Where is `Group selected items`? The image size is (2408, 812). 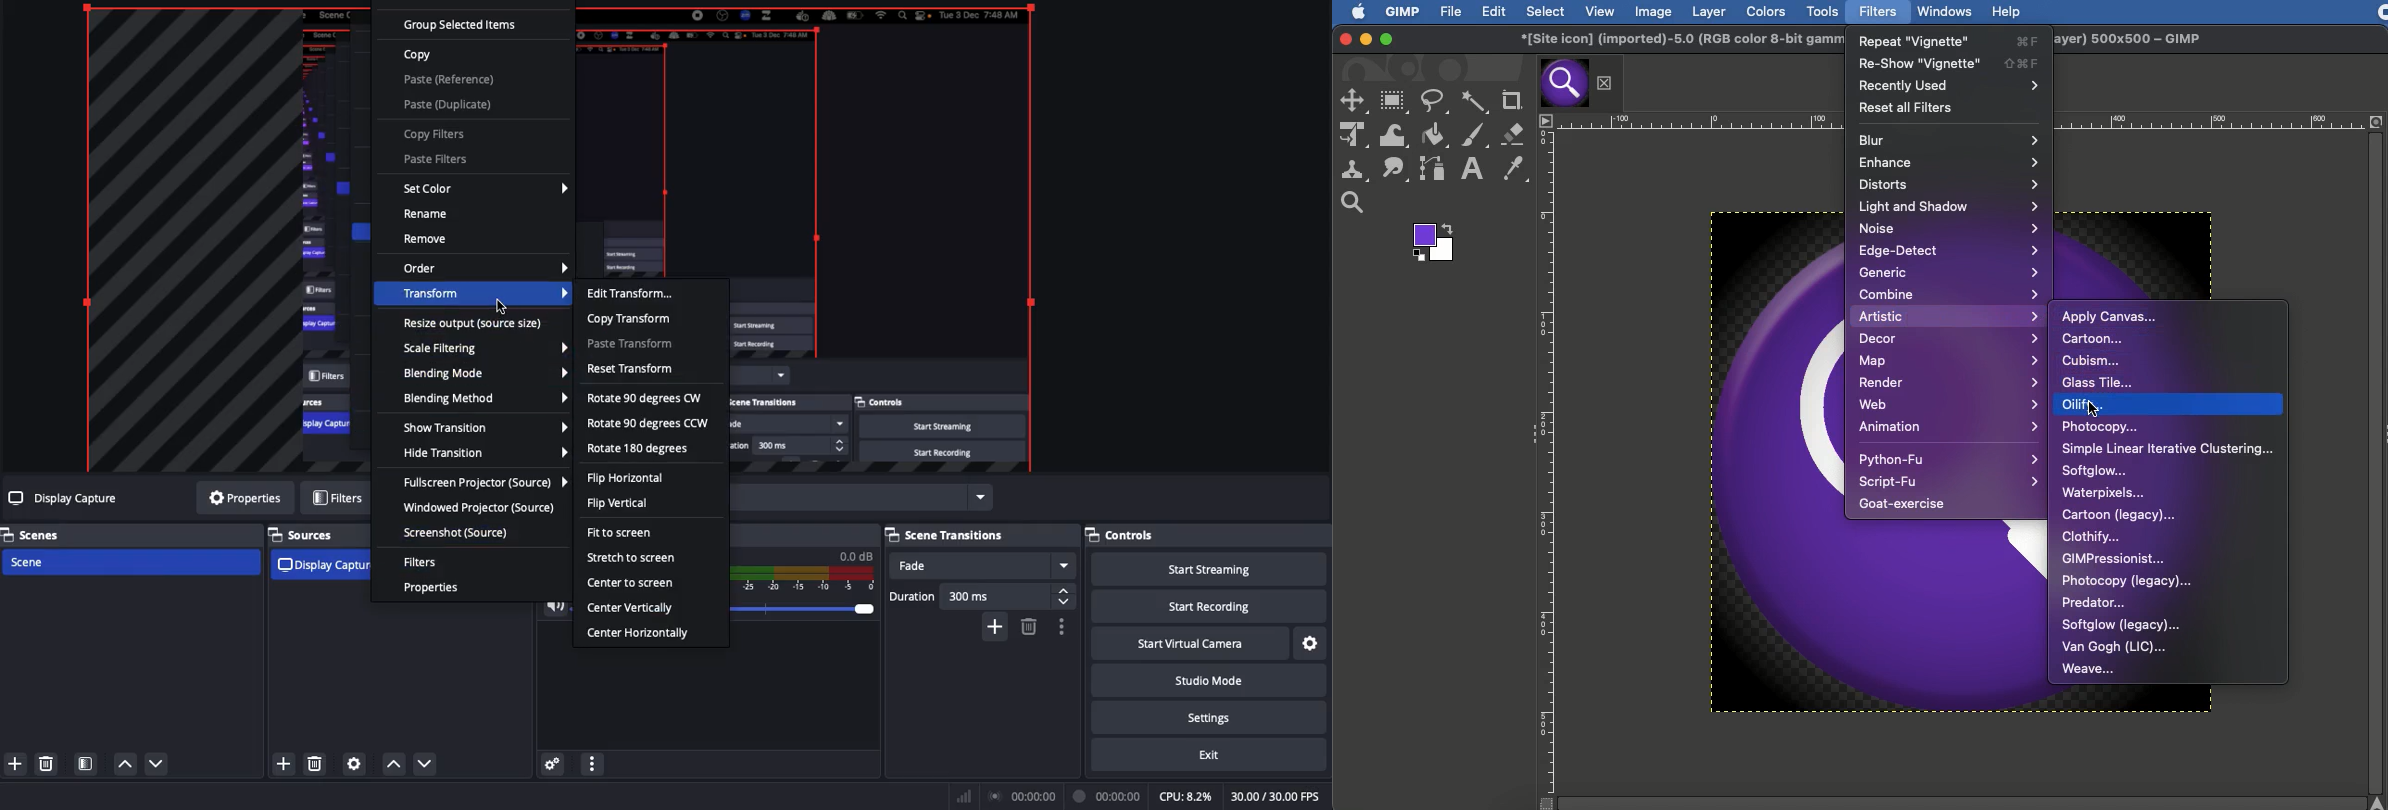 Group selected items is located at coordinates (461, 23).